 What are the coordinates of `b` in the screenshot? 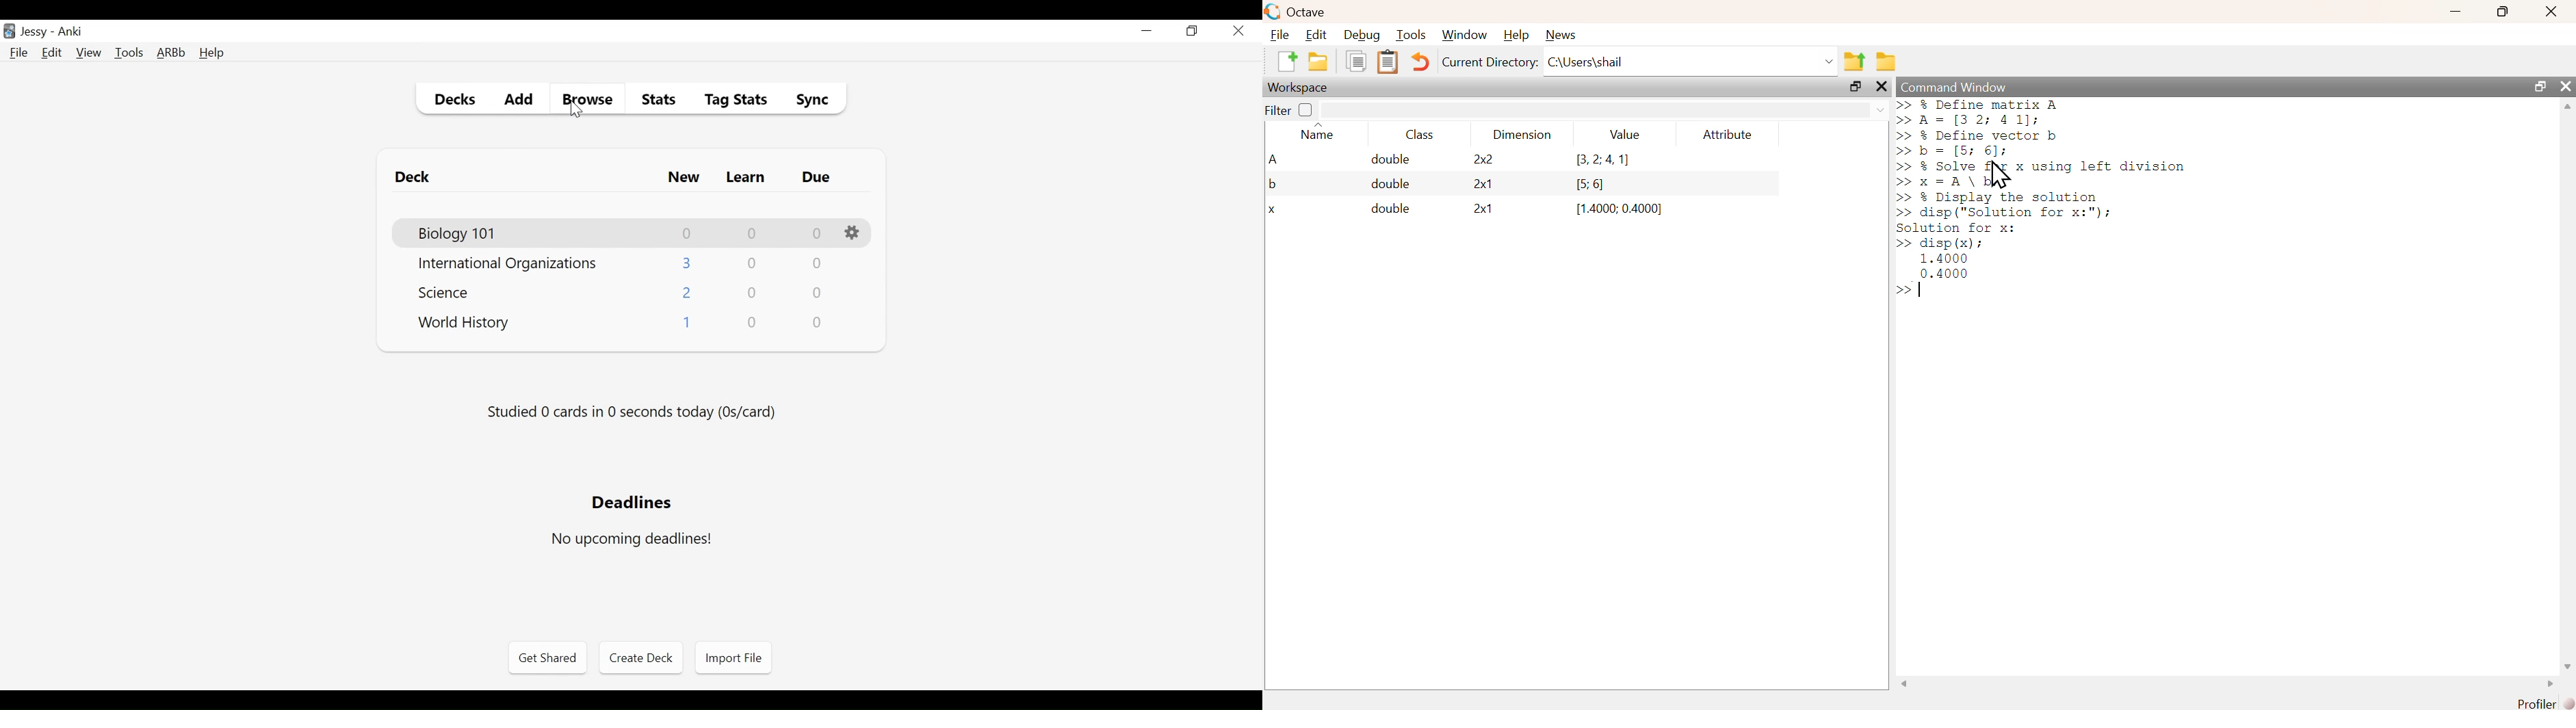 It's located at (1274, 185).